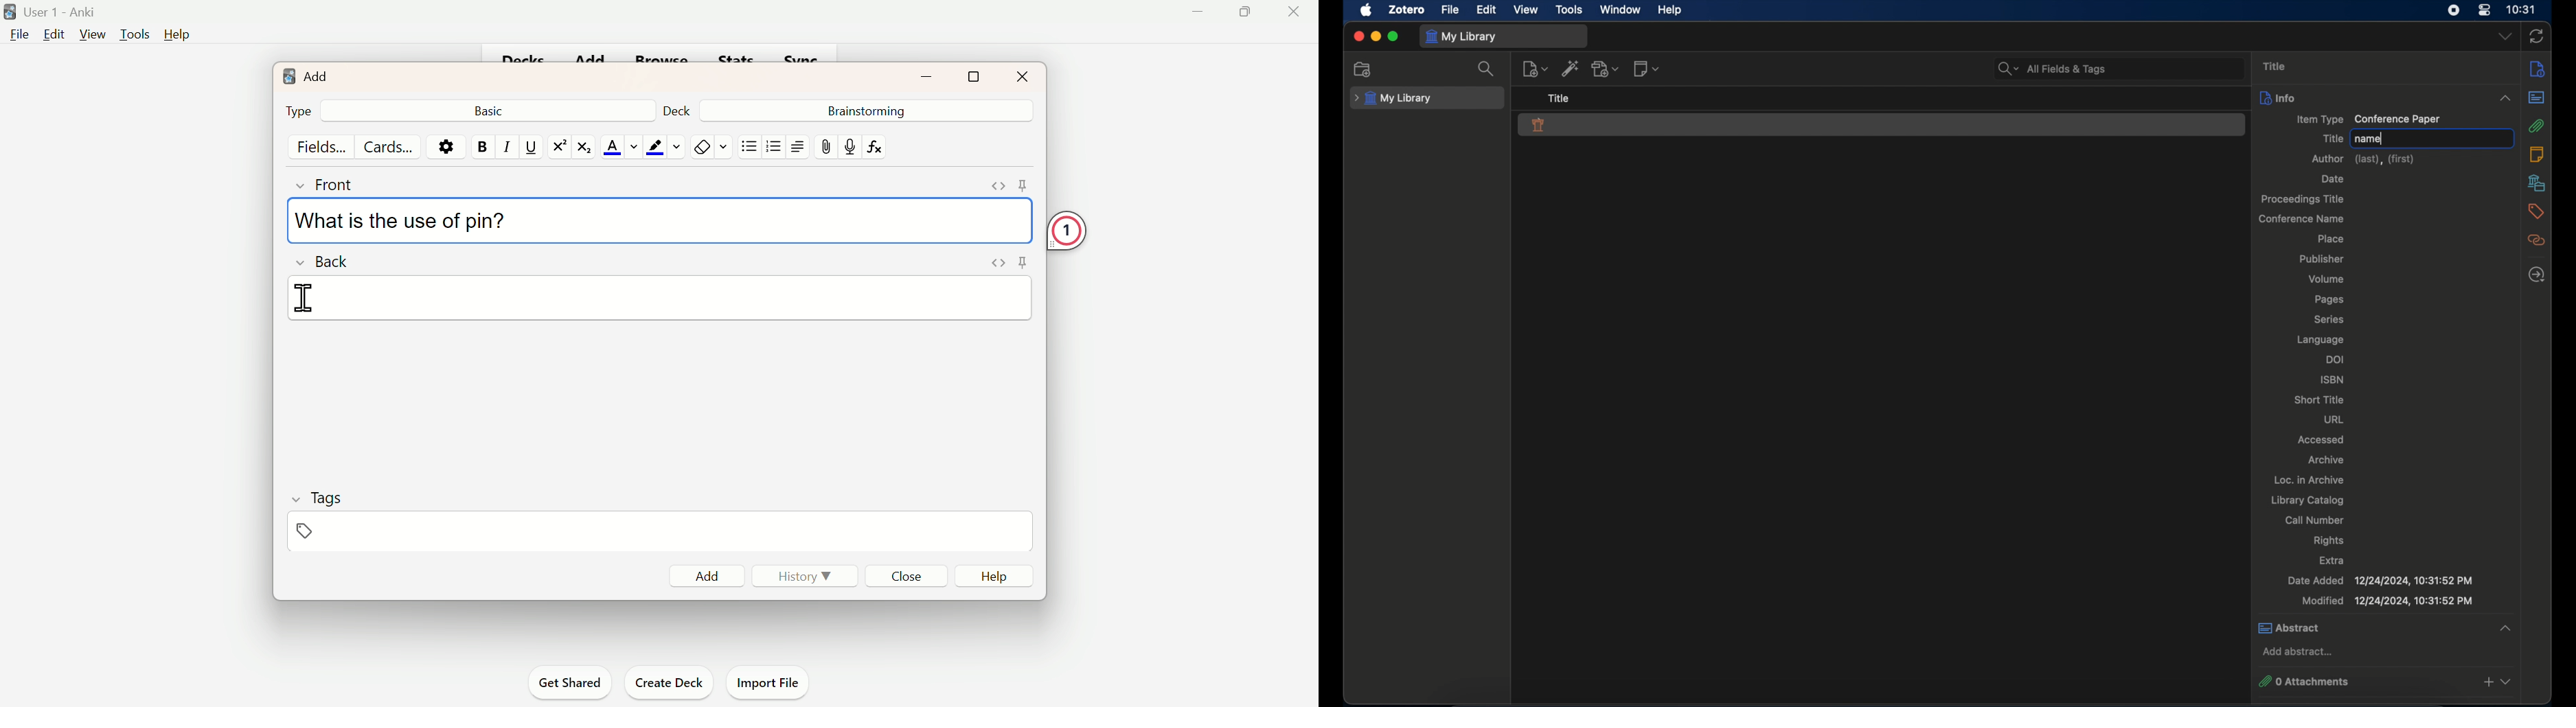 The width and height of the screenshot is (2576, 728). I want to click on view, so click(1526, 9).